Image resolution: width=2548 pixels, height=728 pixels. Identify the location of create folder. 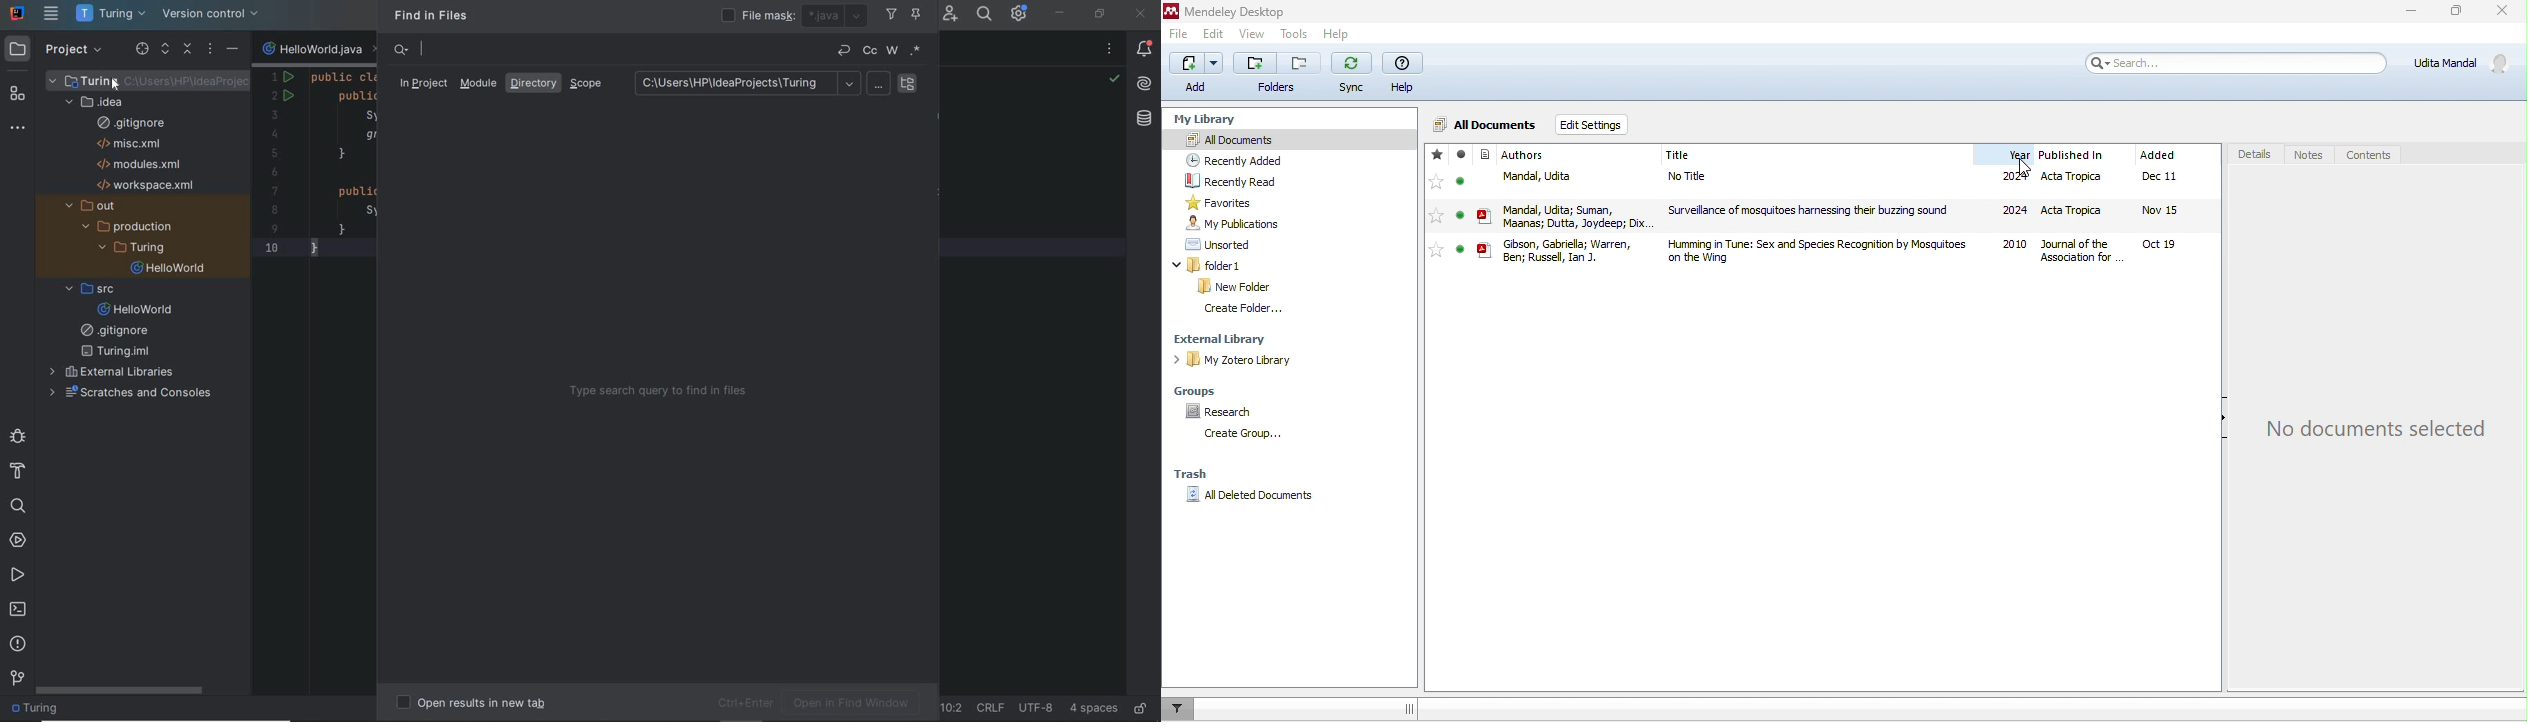
(1236, 308).